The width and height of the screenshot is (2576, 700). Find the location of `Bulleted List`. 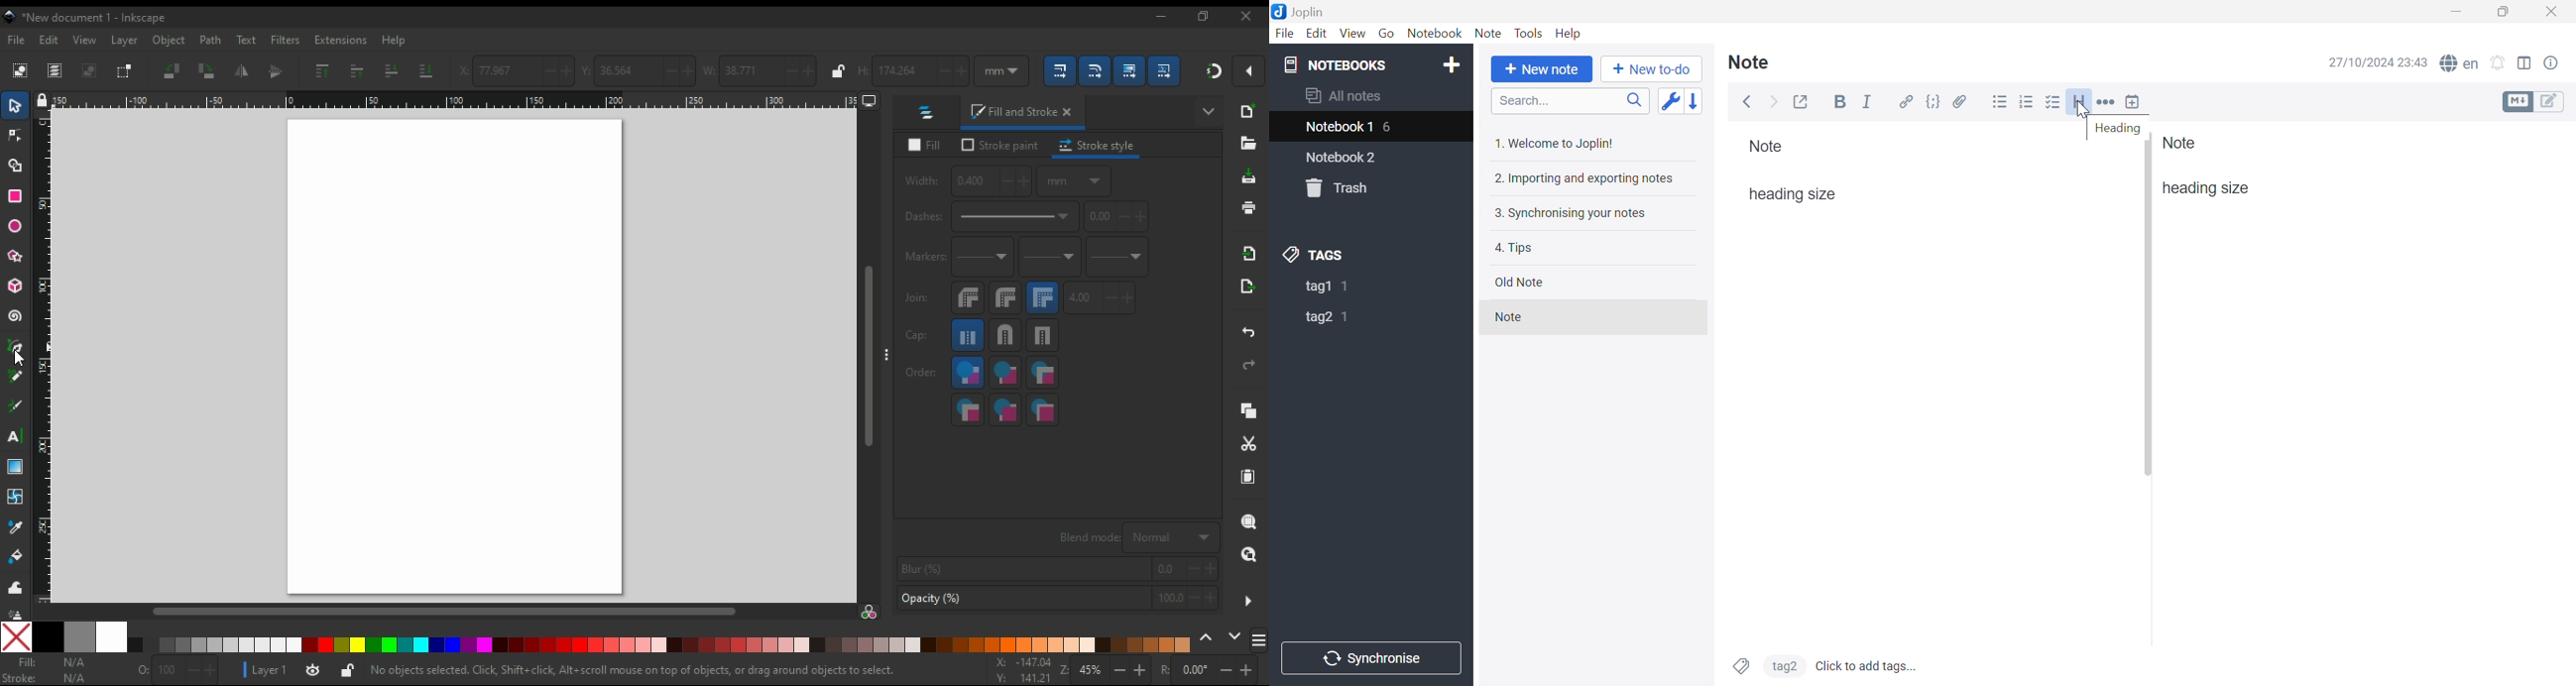

Bulleted List is located at coordinates (2000, 102).